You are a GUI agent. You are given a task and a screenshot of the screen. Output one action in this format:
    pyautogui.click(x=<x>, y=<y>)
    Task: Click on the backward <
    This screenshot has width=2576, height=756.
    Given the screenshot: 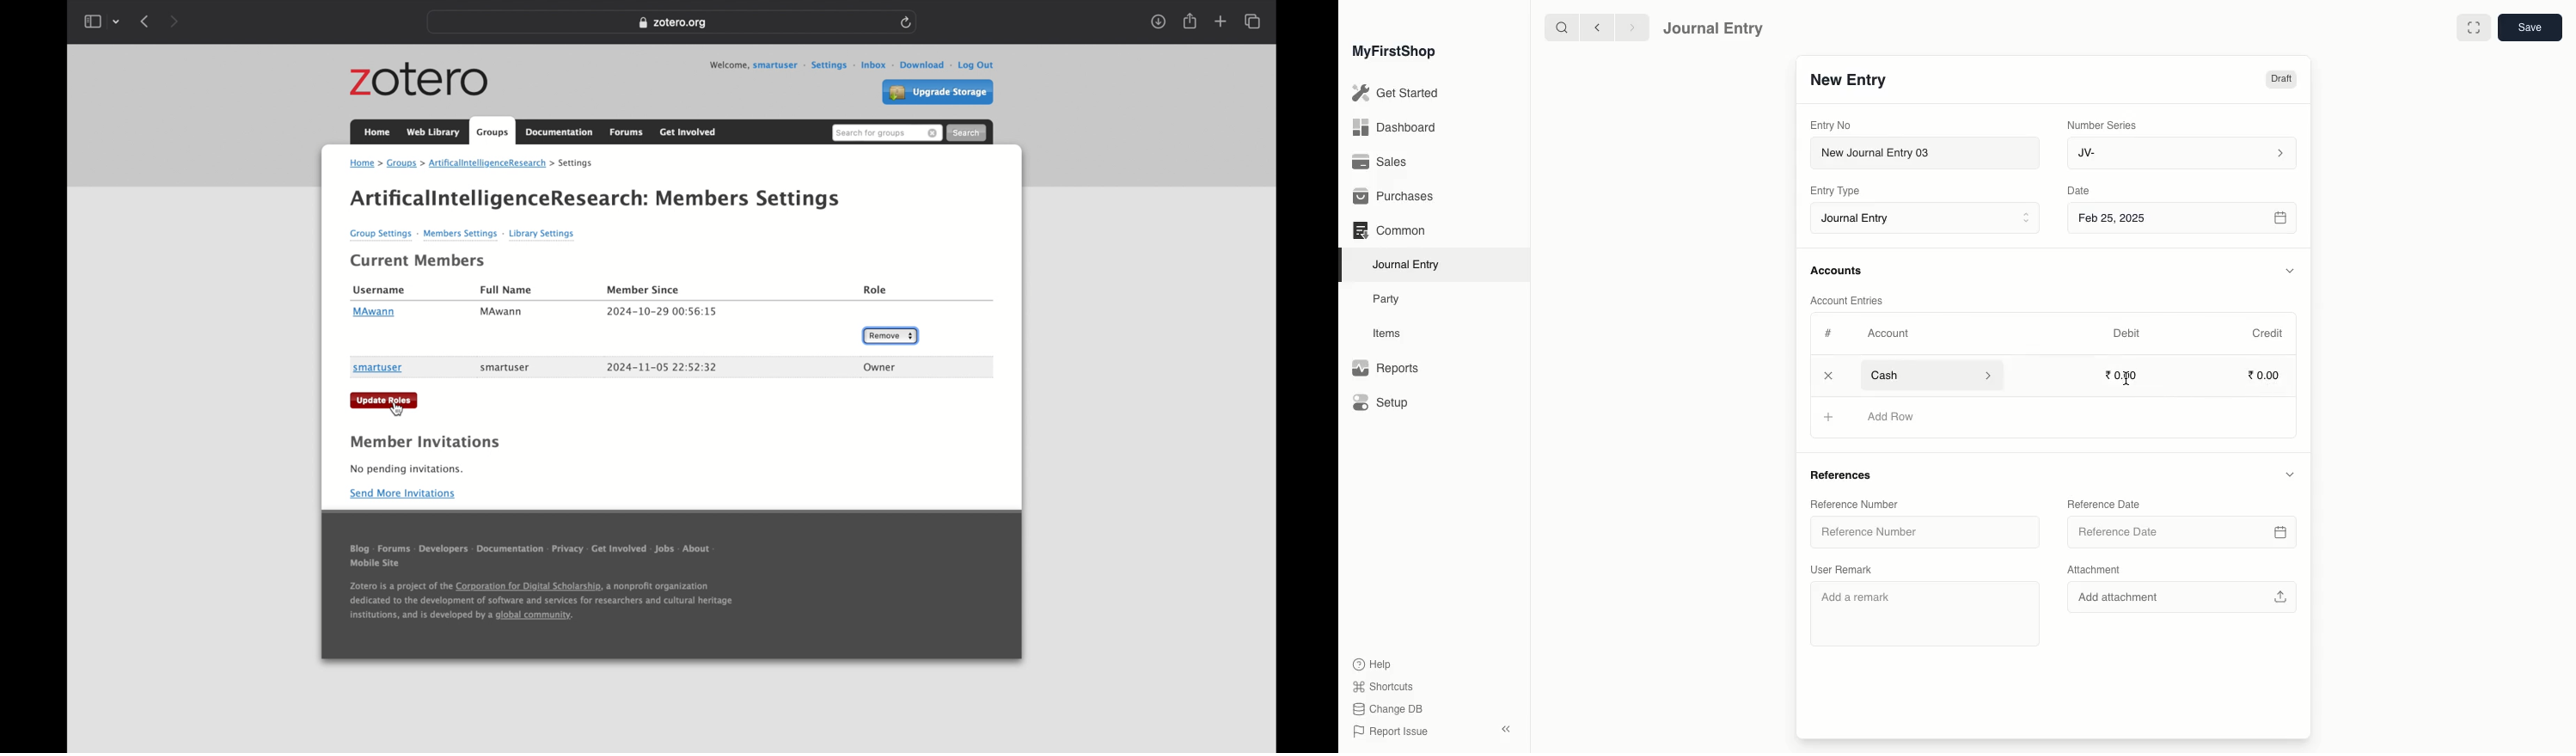 What is the action you would take?
    pyautogui.click(x=1593, y=28)
    